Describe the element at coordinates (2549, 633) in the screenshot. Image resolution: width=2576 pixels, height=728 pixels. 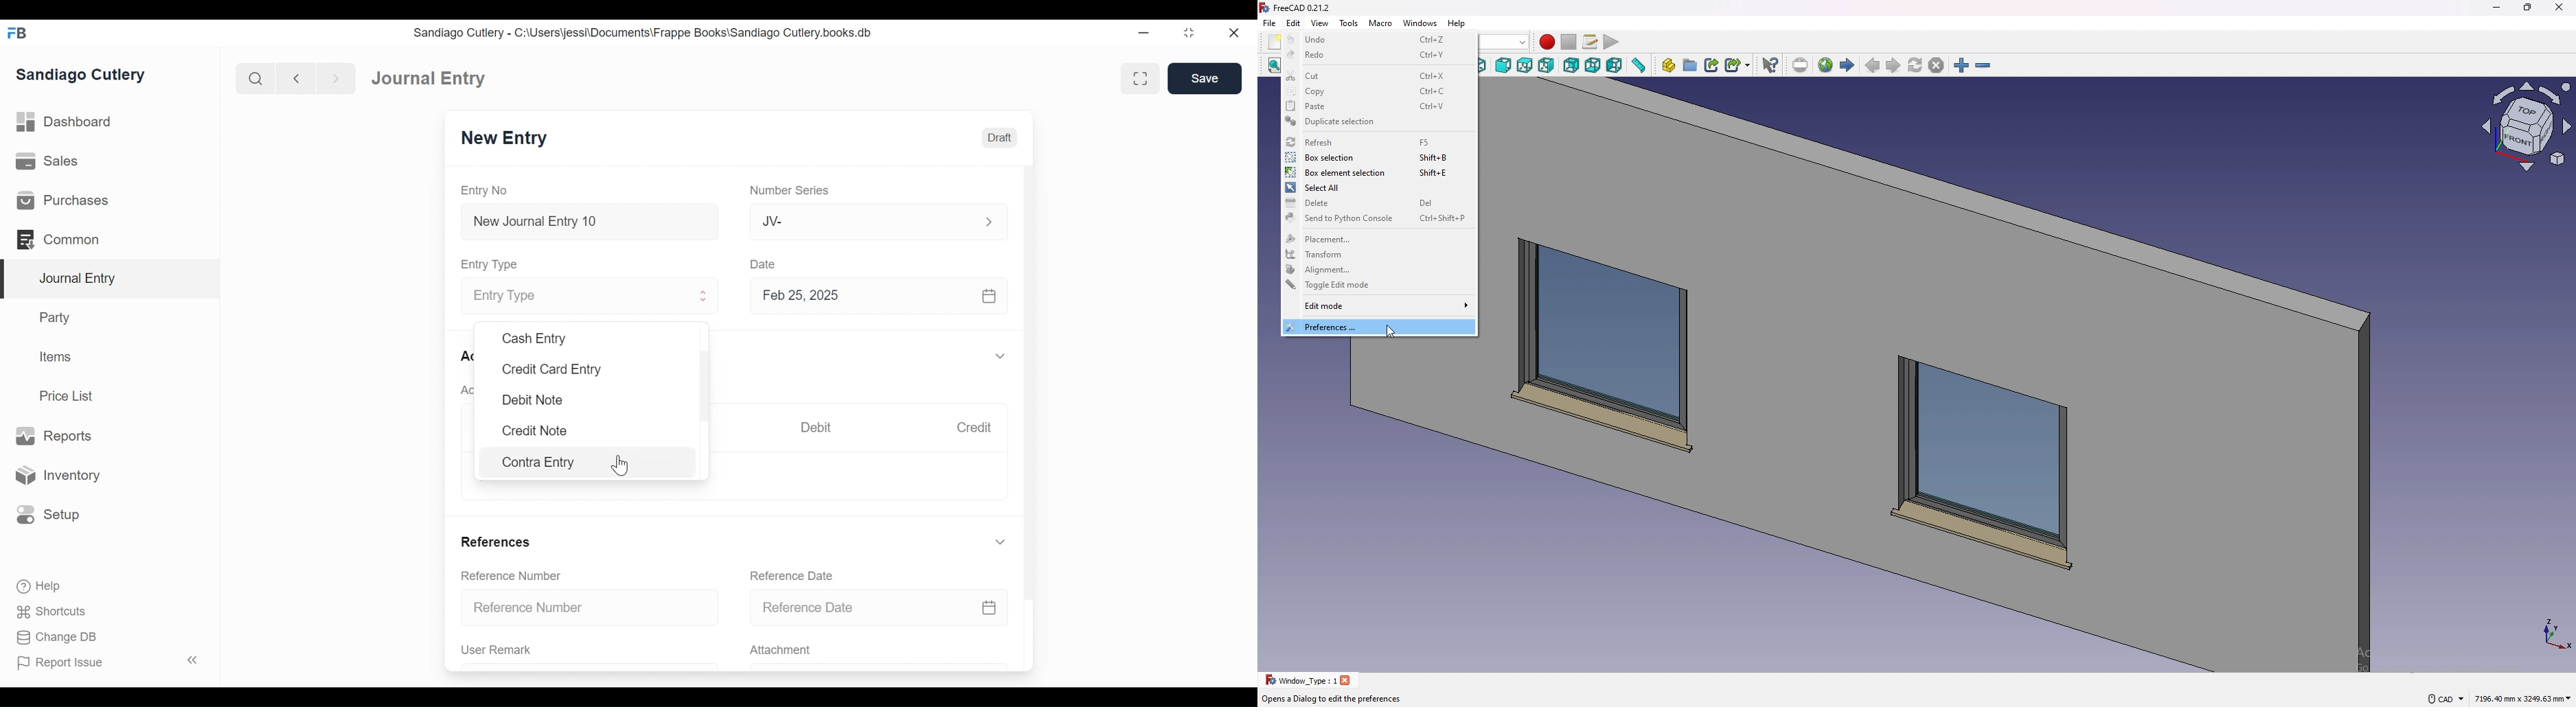
I see `tourus` at that location.